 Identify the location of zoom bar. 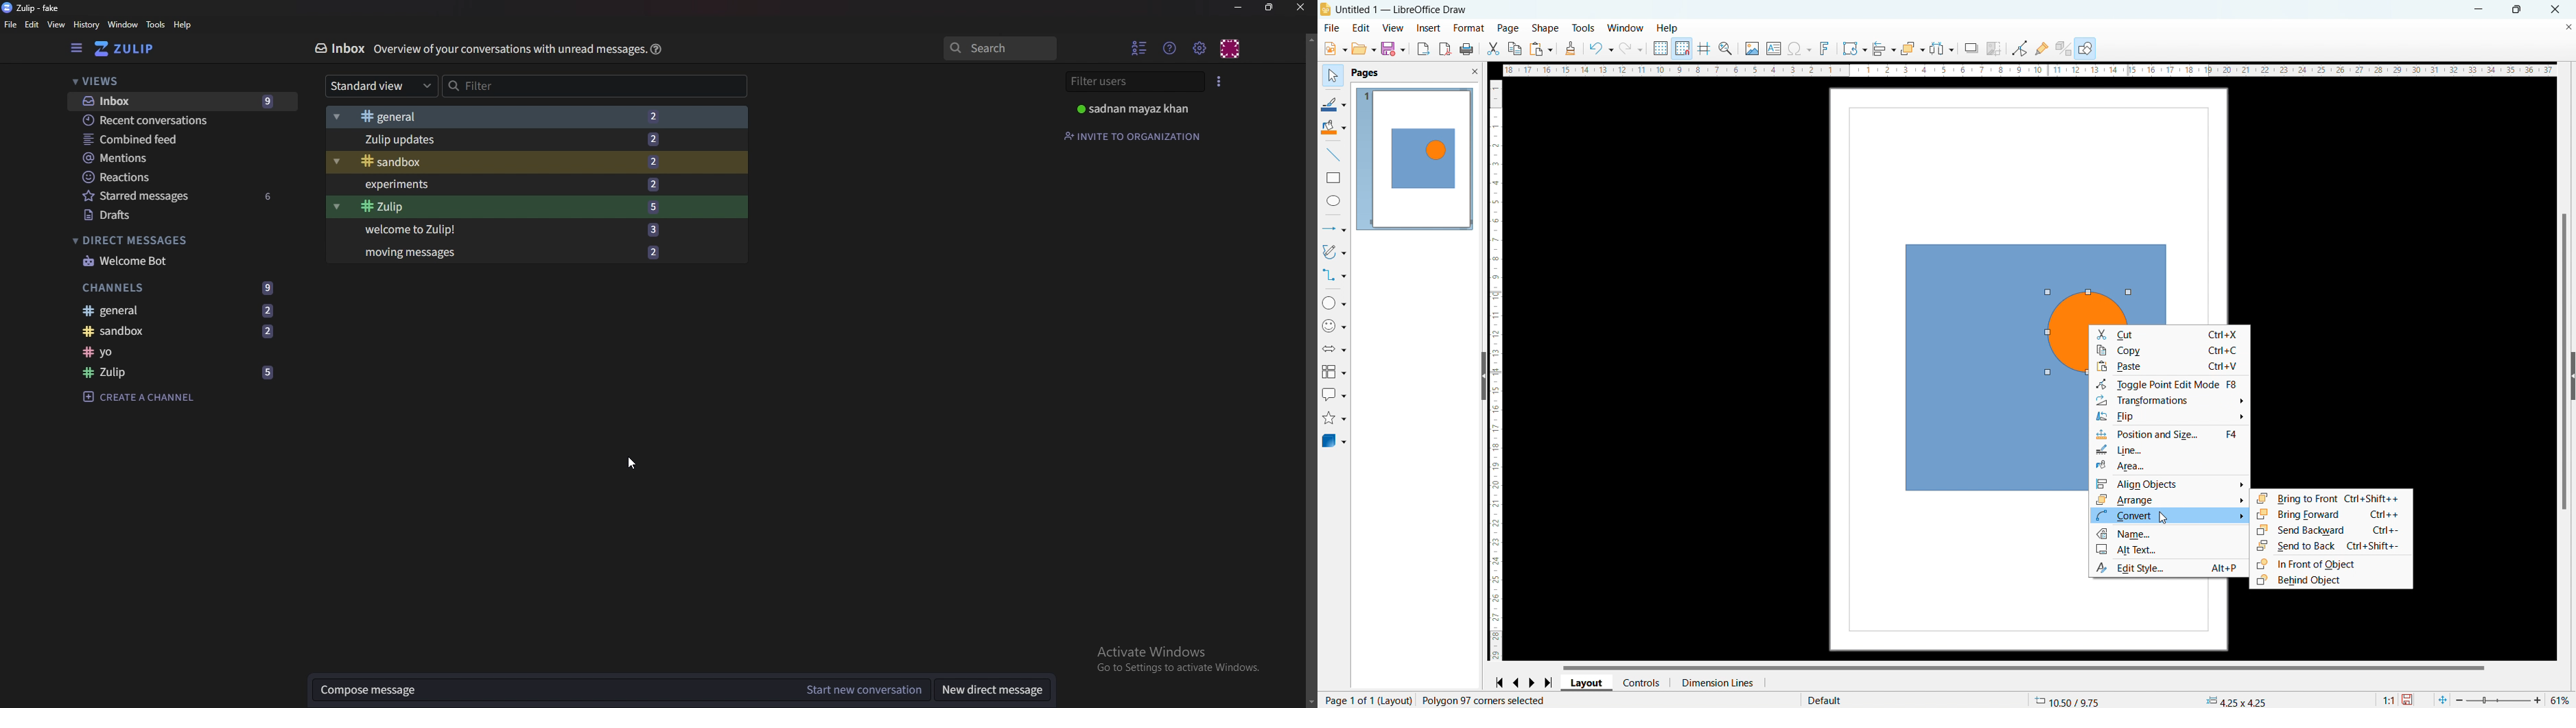
(2500, 699).